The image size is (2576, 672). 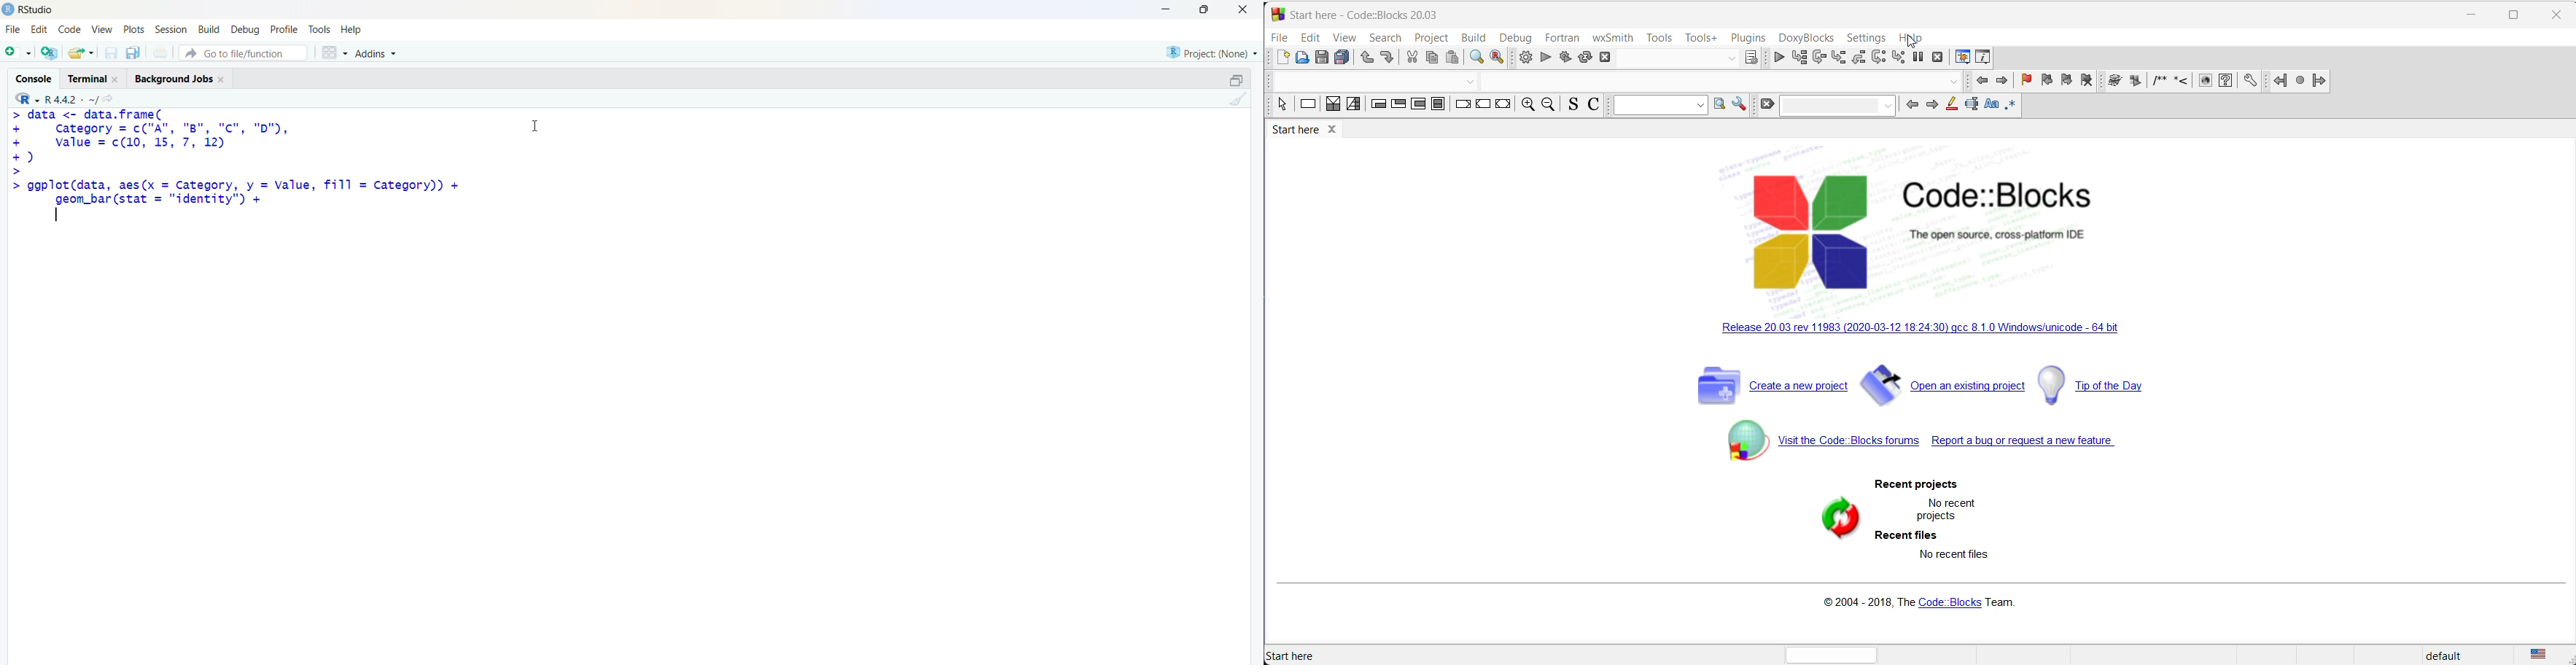 What do you see at coordinates (1280, 59) in the screenshot?
I see `new file` at bounding box center [1280, 59].